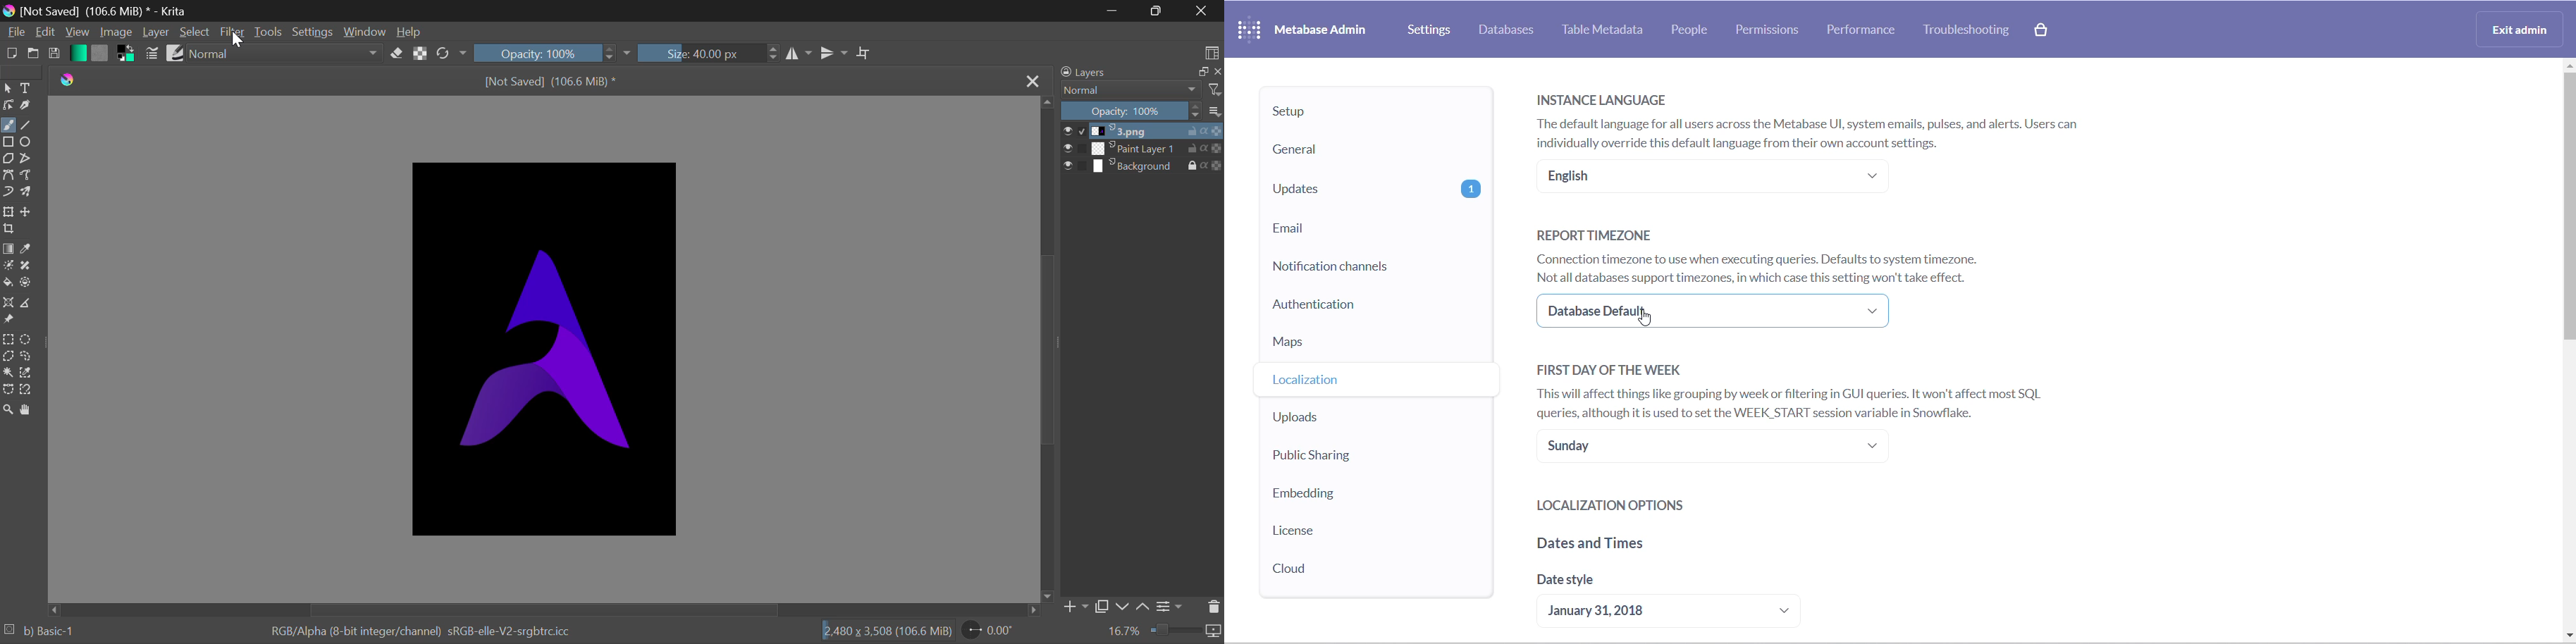 This screenshot has height=644, width=2576. I want to click on filter, so click(1216, 89).